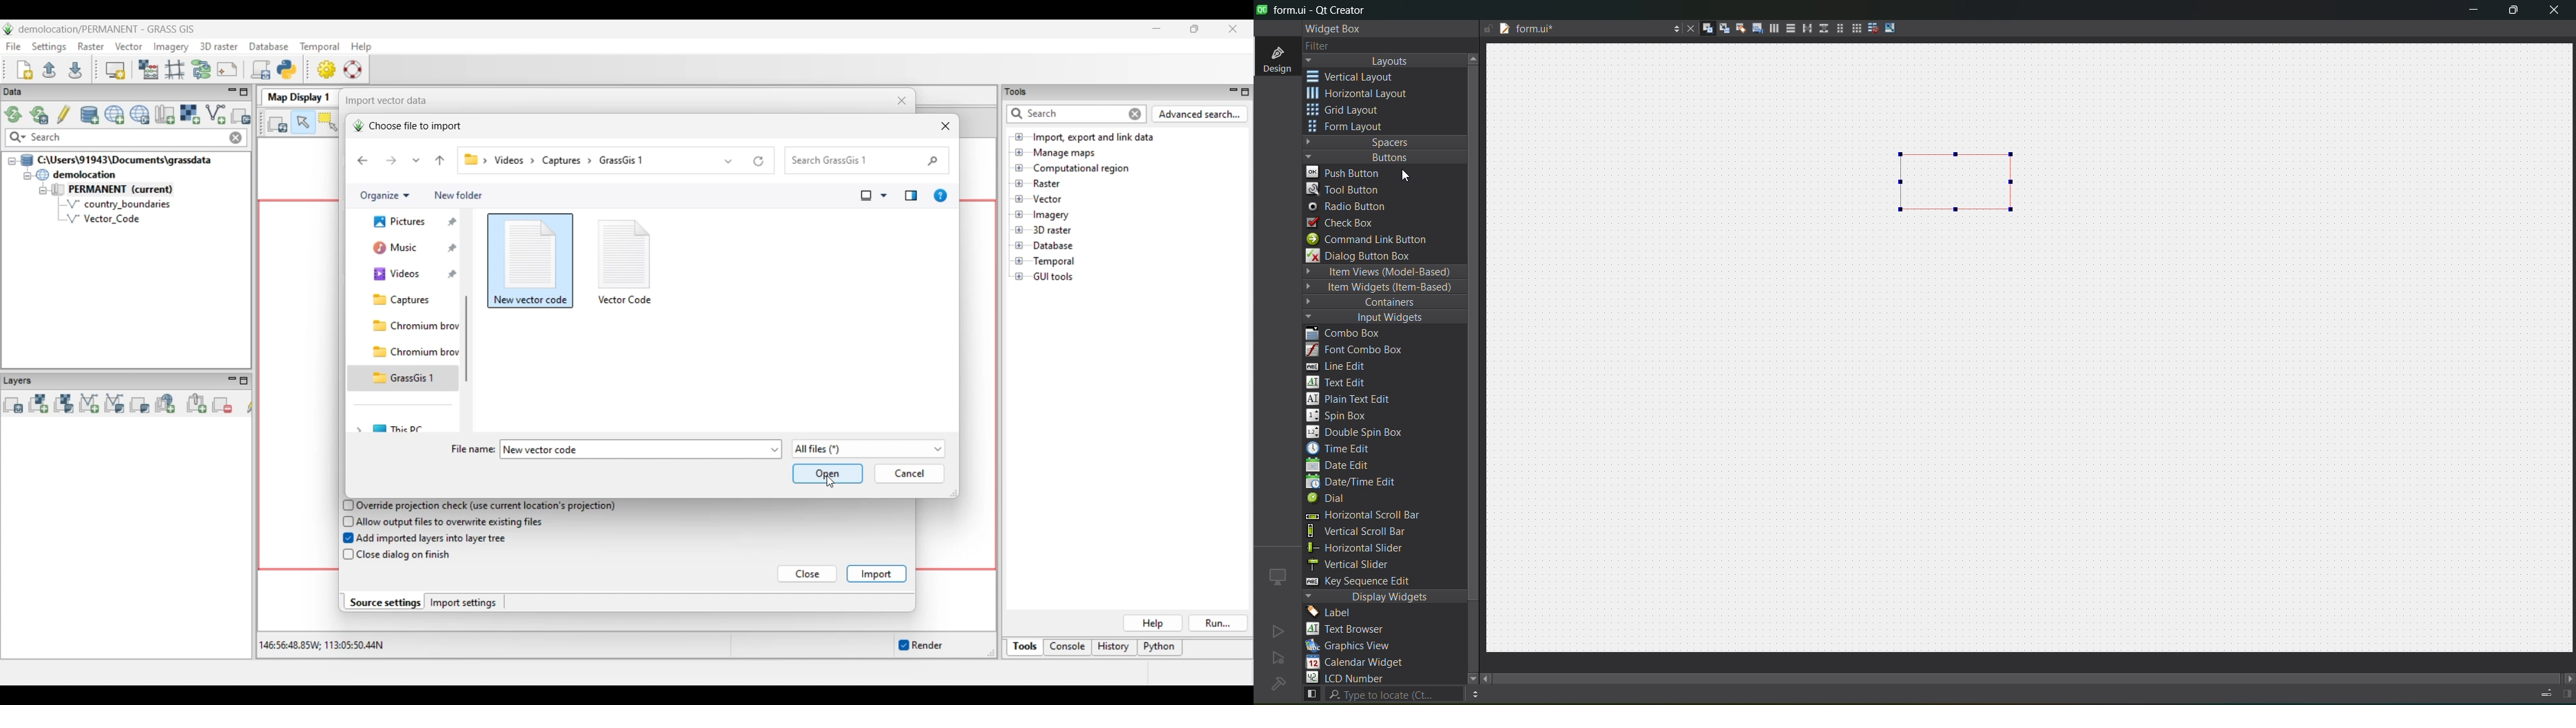  Describe the element at coordinates (1343, 366) in the screenshot. I see `line edit ` at that location.